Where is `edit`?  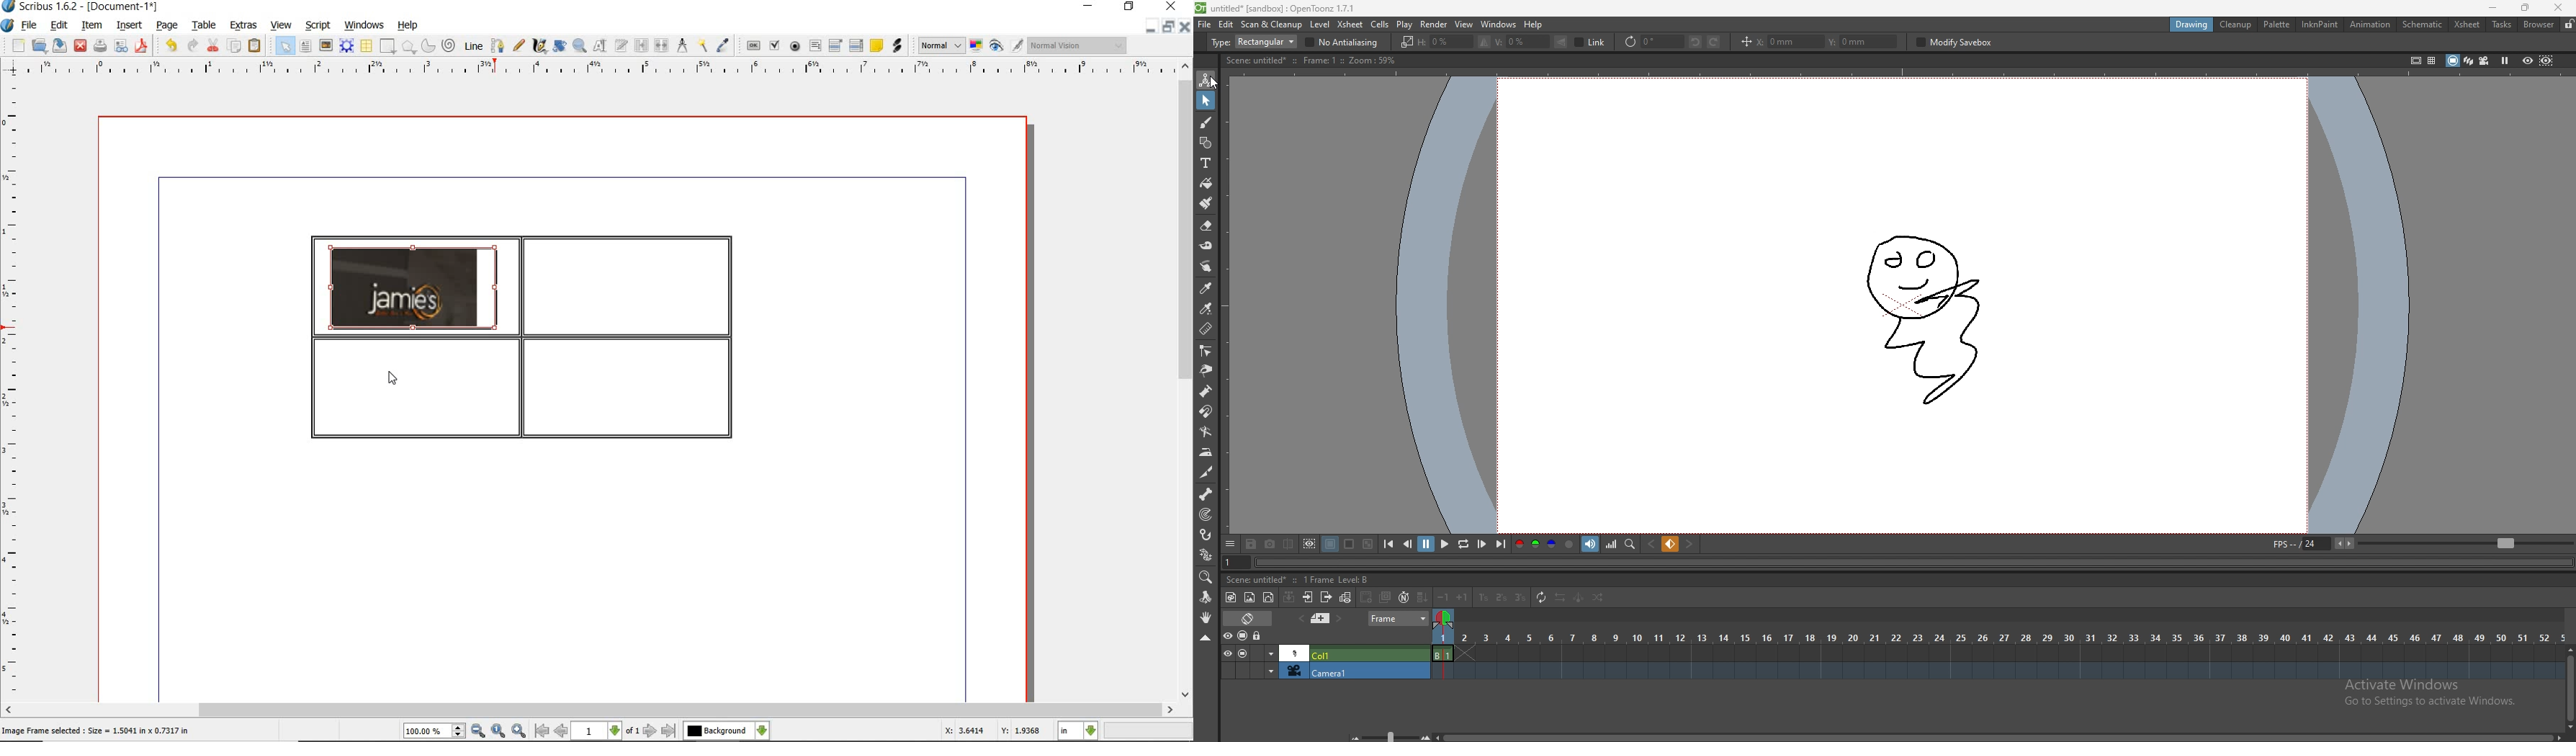
edit is located at coordinates (1226, 24).